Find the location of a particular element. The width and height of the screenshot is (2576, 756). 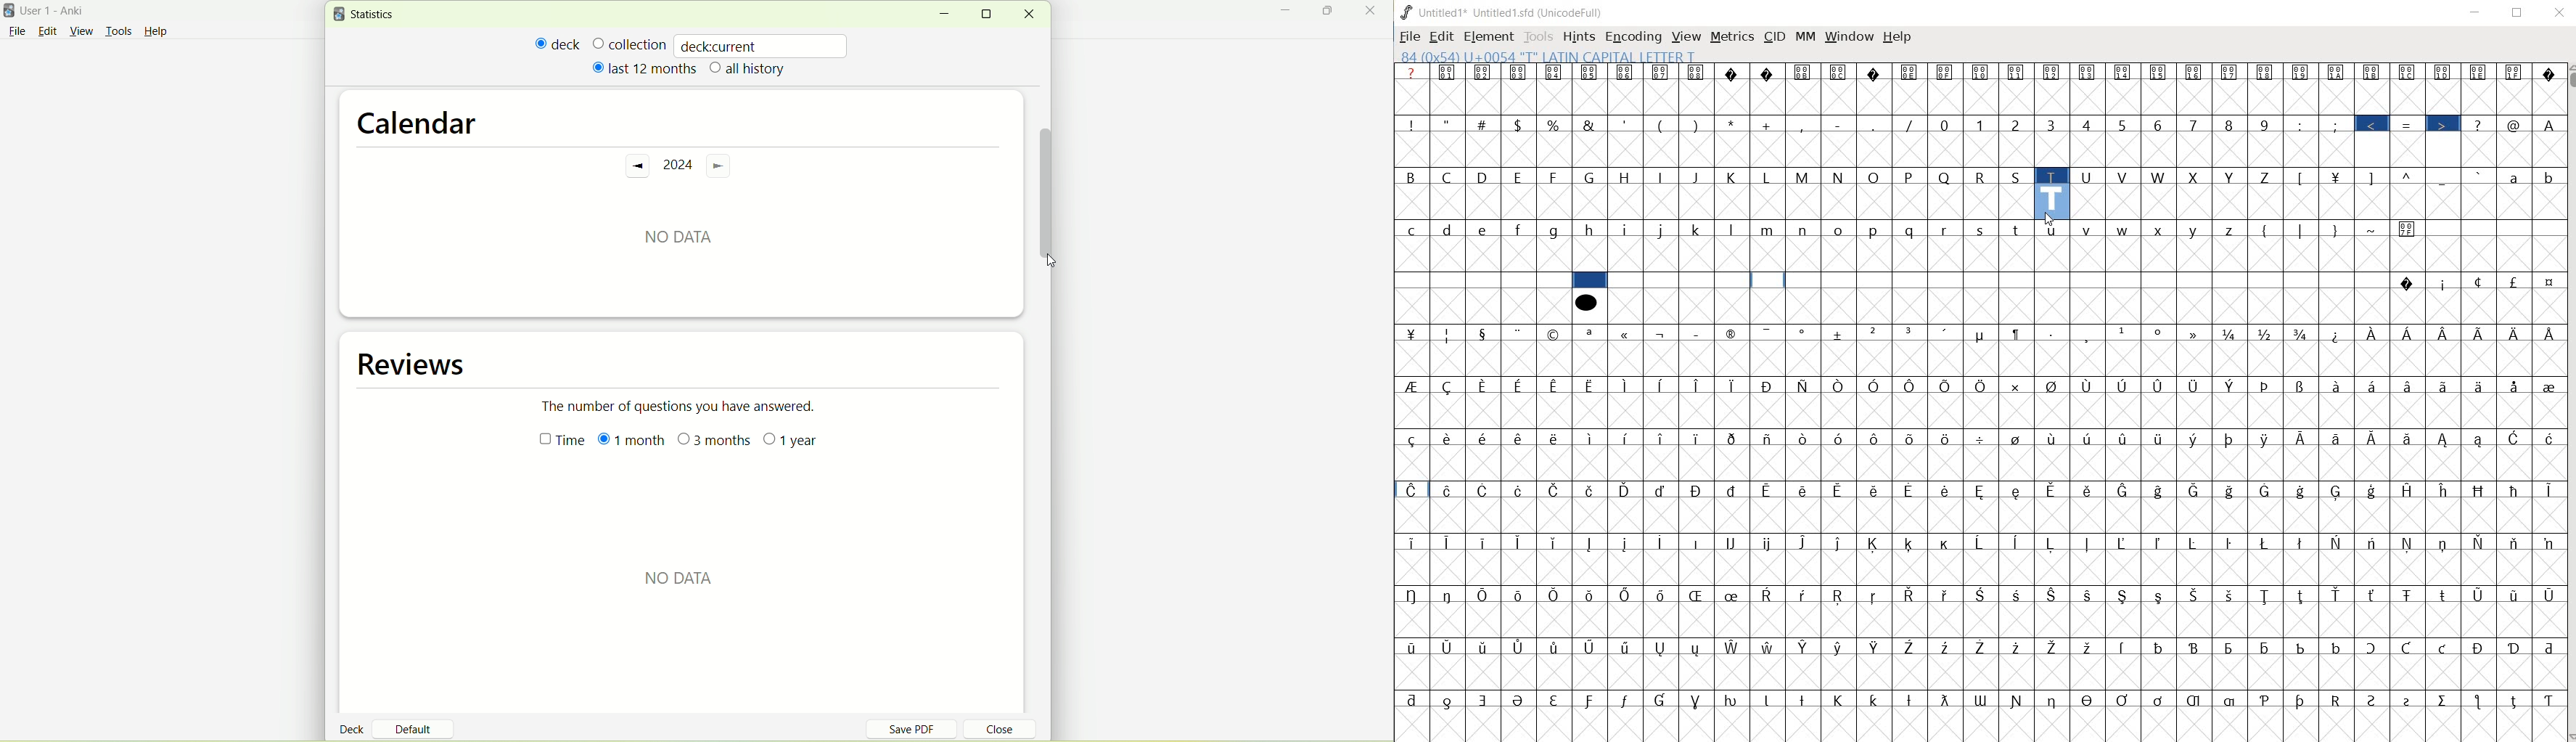

Symbol is located at coordinates (2053, 646).